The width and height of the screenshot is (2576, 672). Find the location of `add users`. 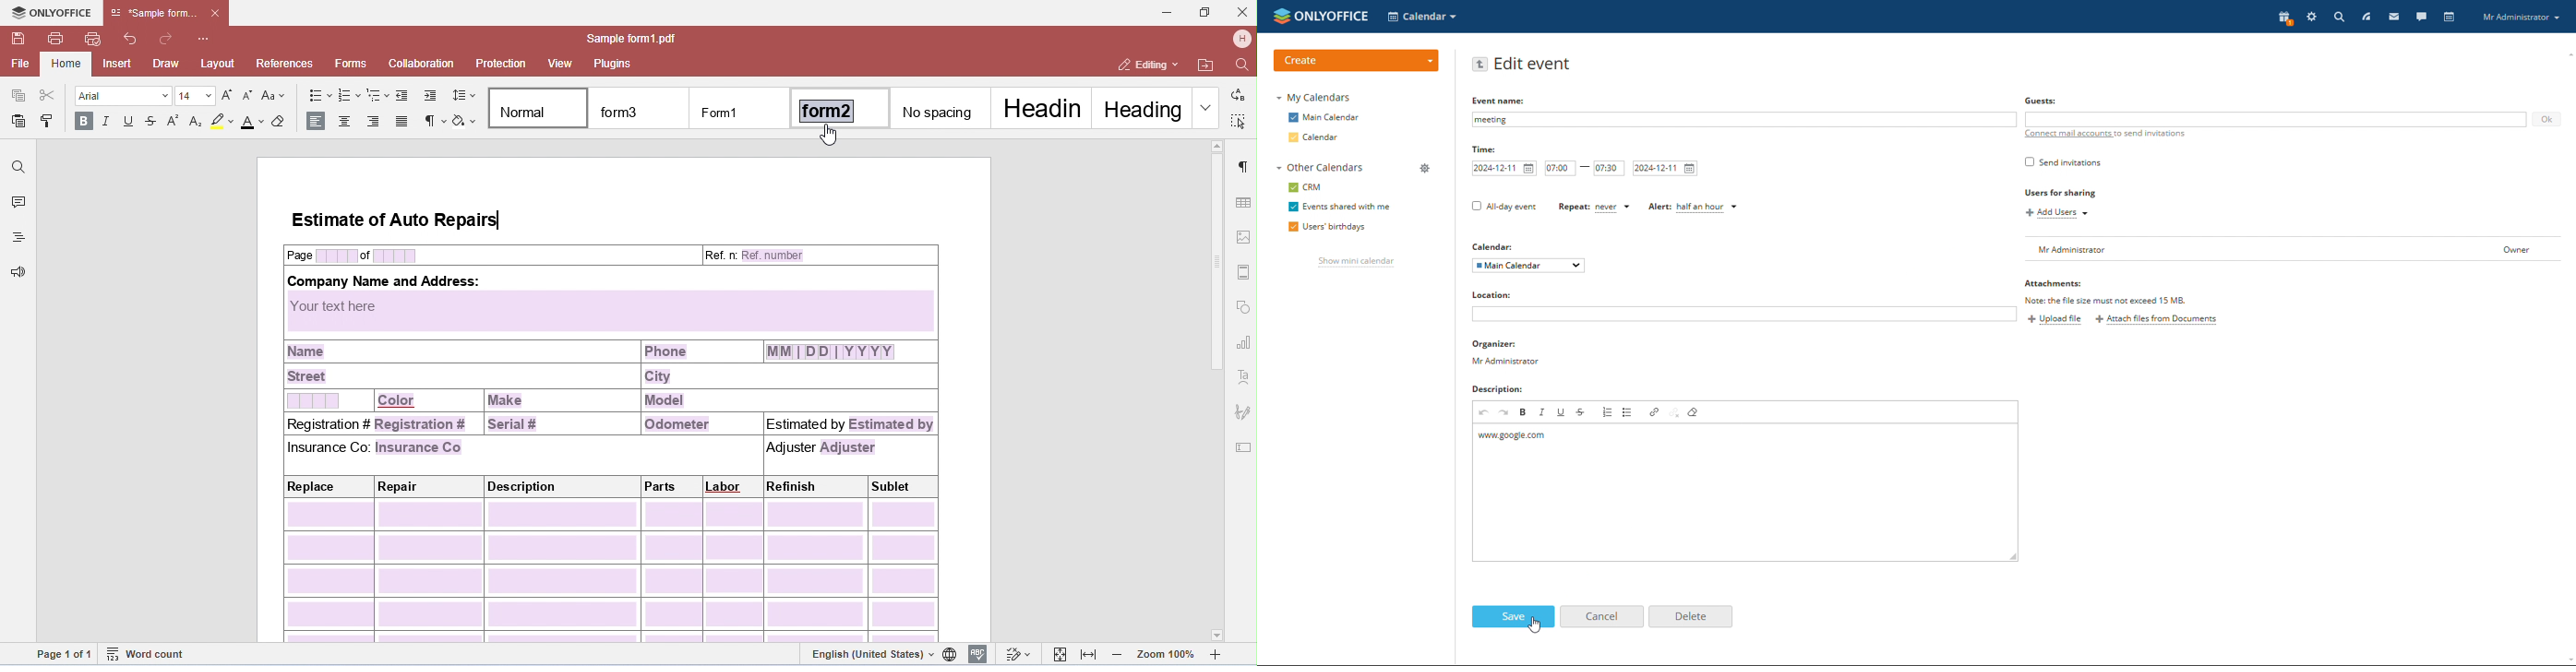

add users is located at coordinates (2057, 213).